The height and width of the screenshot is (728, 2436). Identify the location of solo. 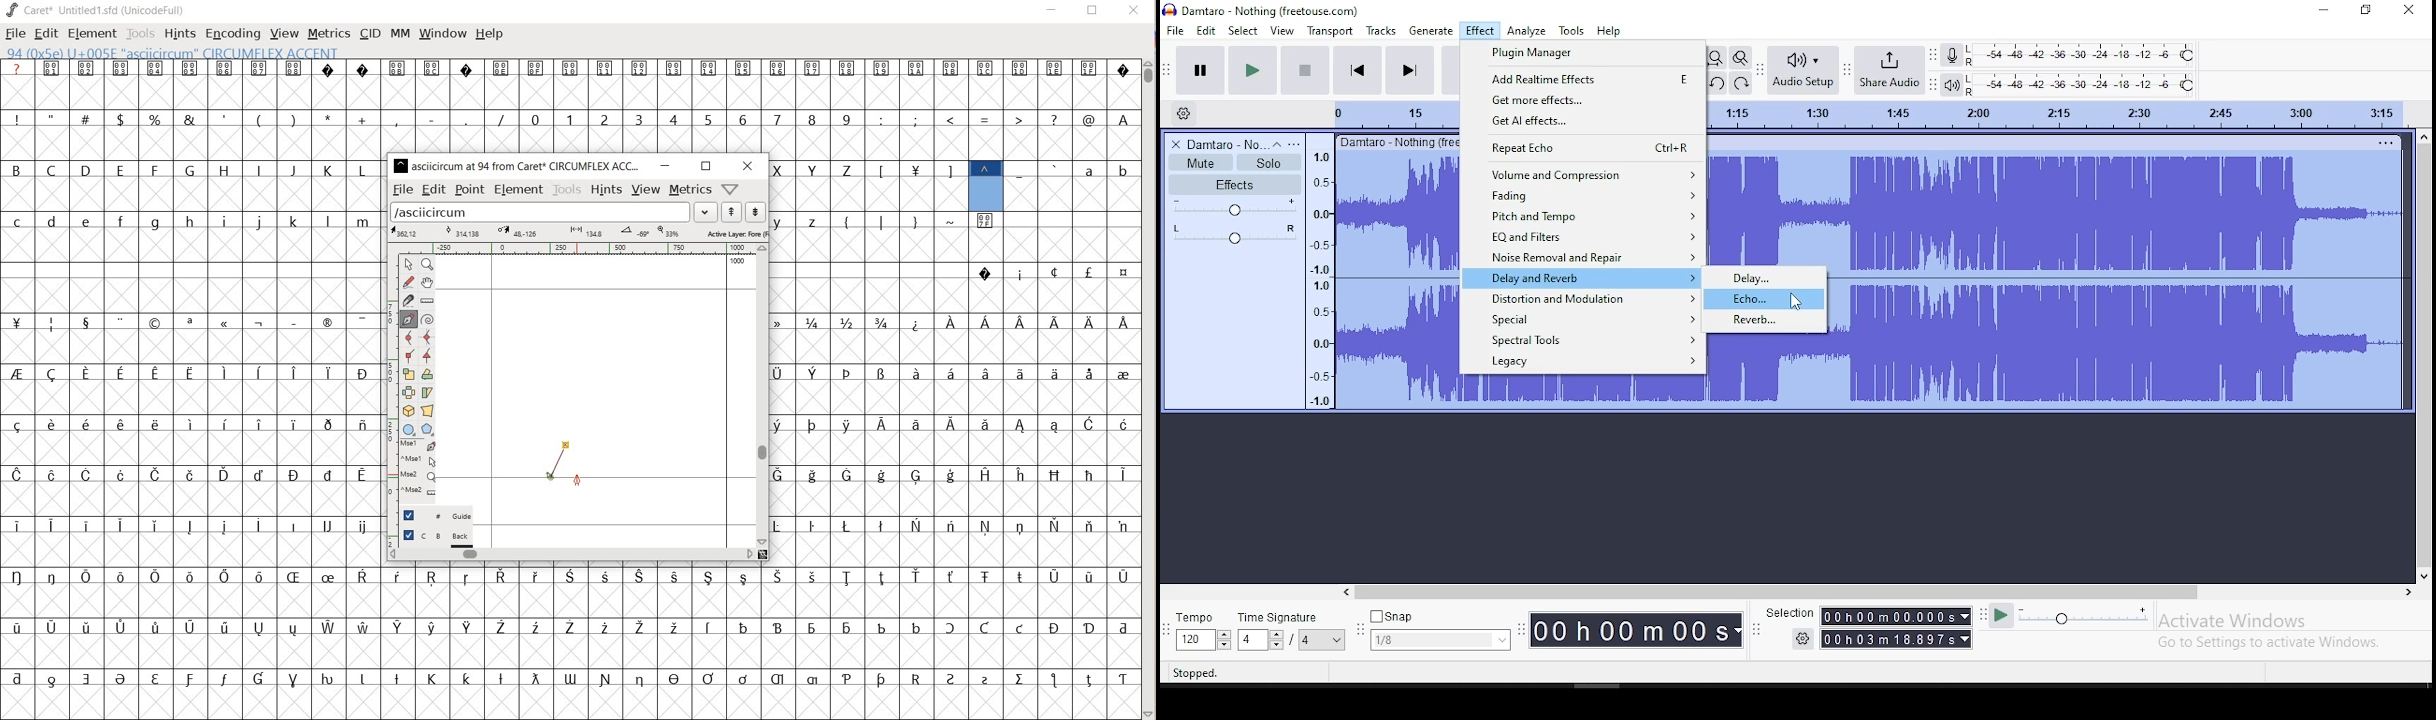
(1269, 163).